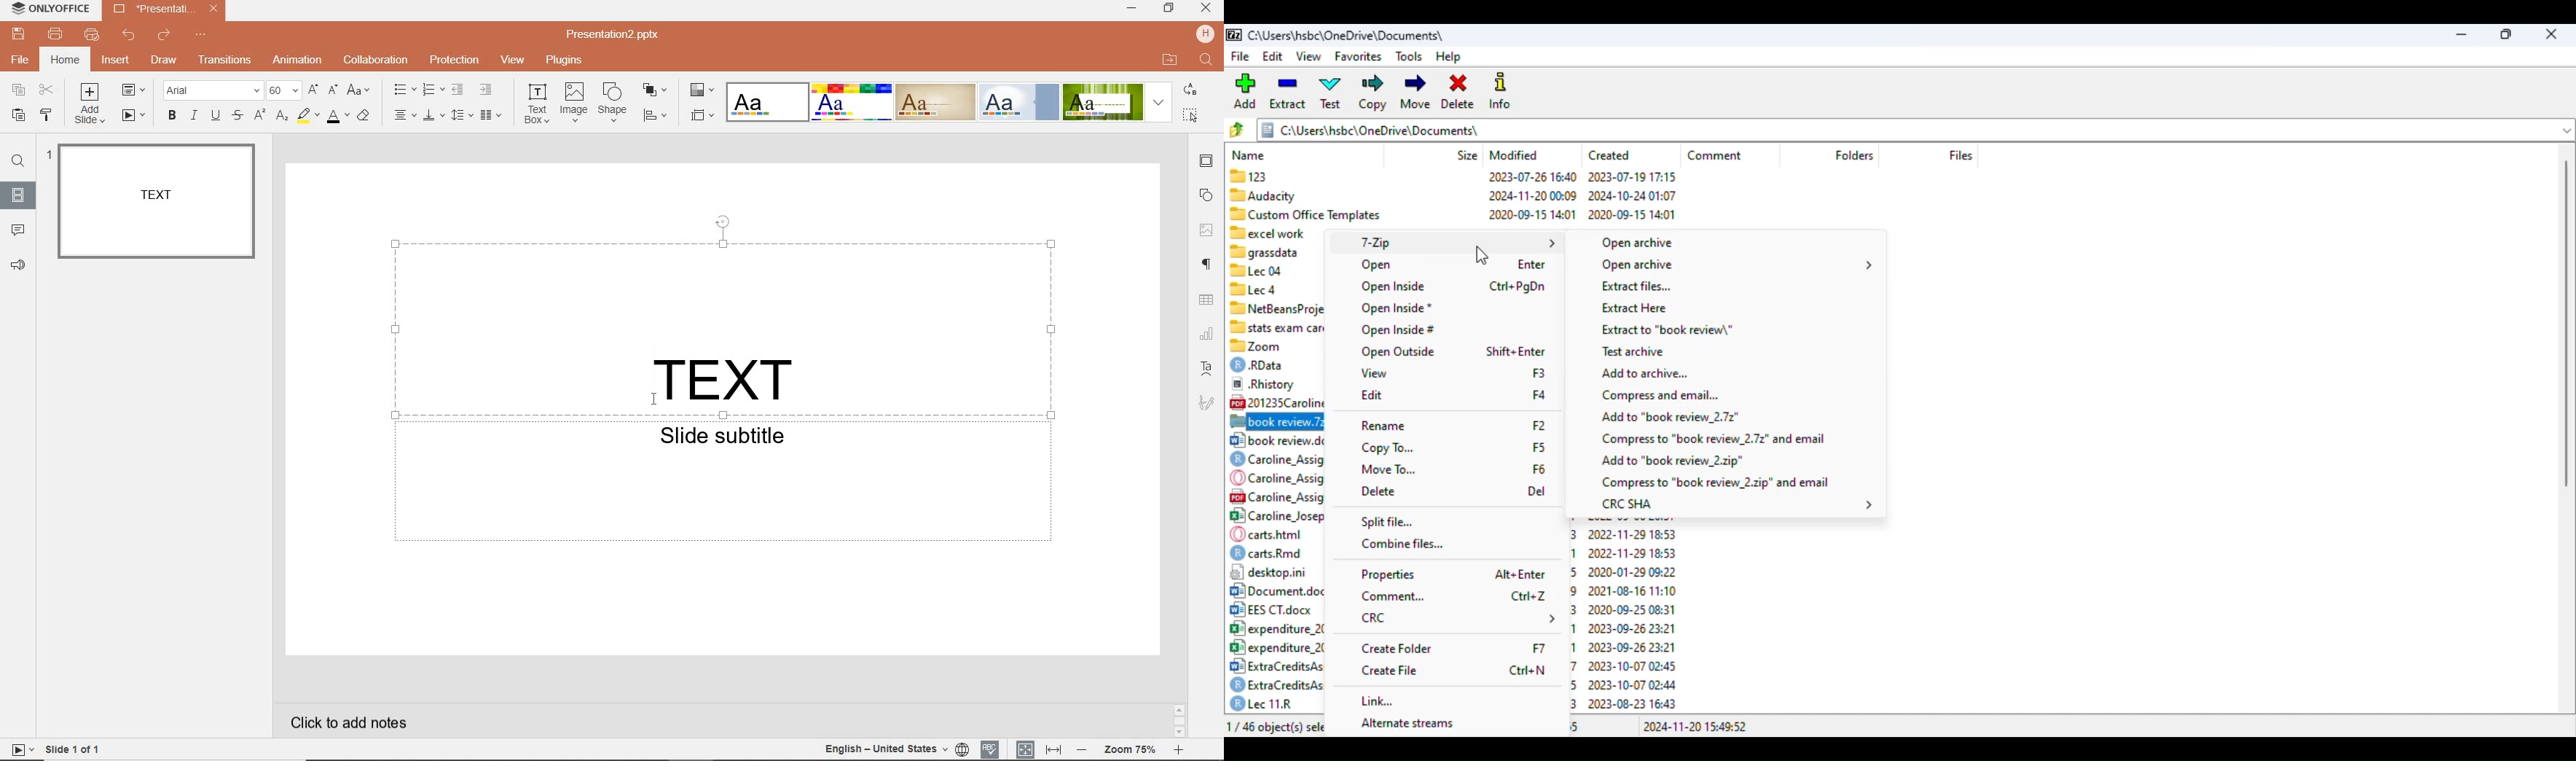 This screenshot has height=784, width=2576. What do you see at coordinates (1538, 427) in the screenshot?
I see `shortcut for rename` at bounding box center [1538, 427].